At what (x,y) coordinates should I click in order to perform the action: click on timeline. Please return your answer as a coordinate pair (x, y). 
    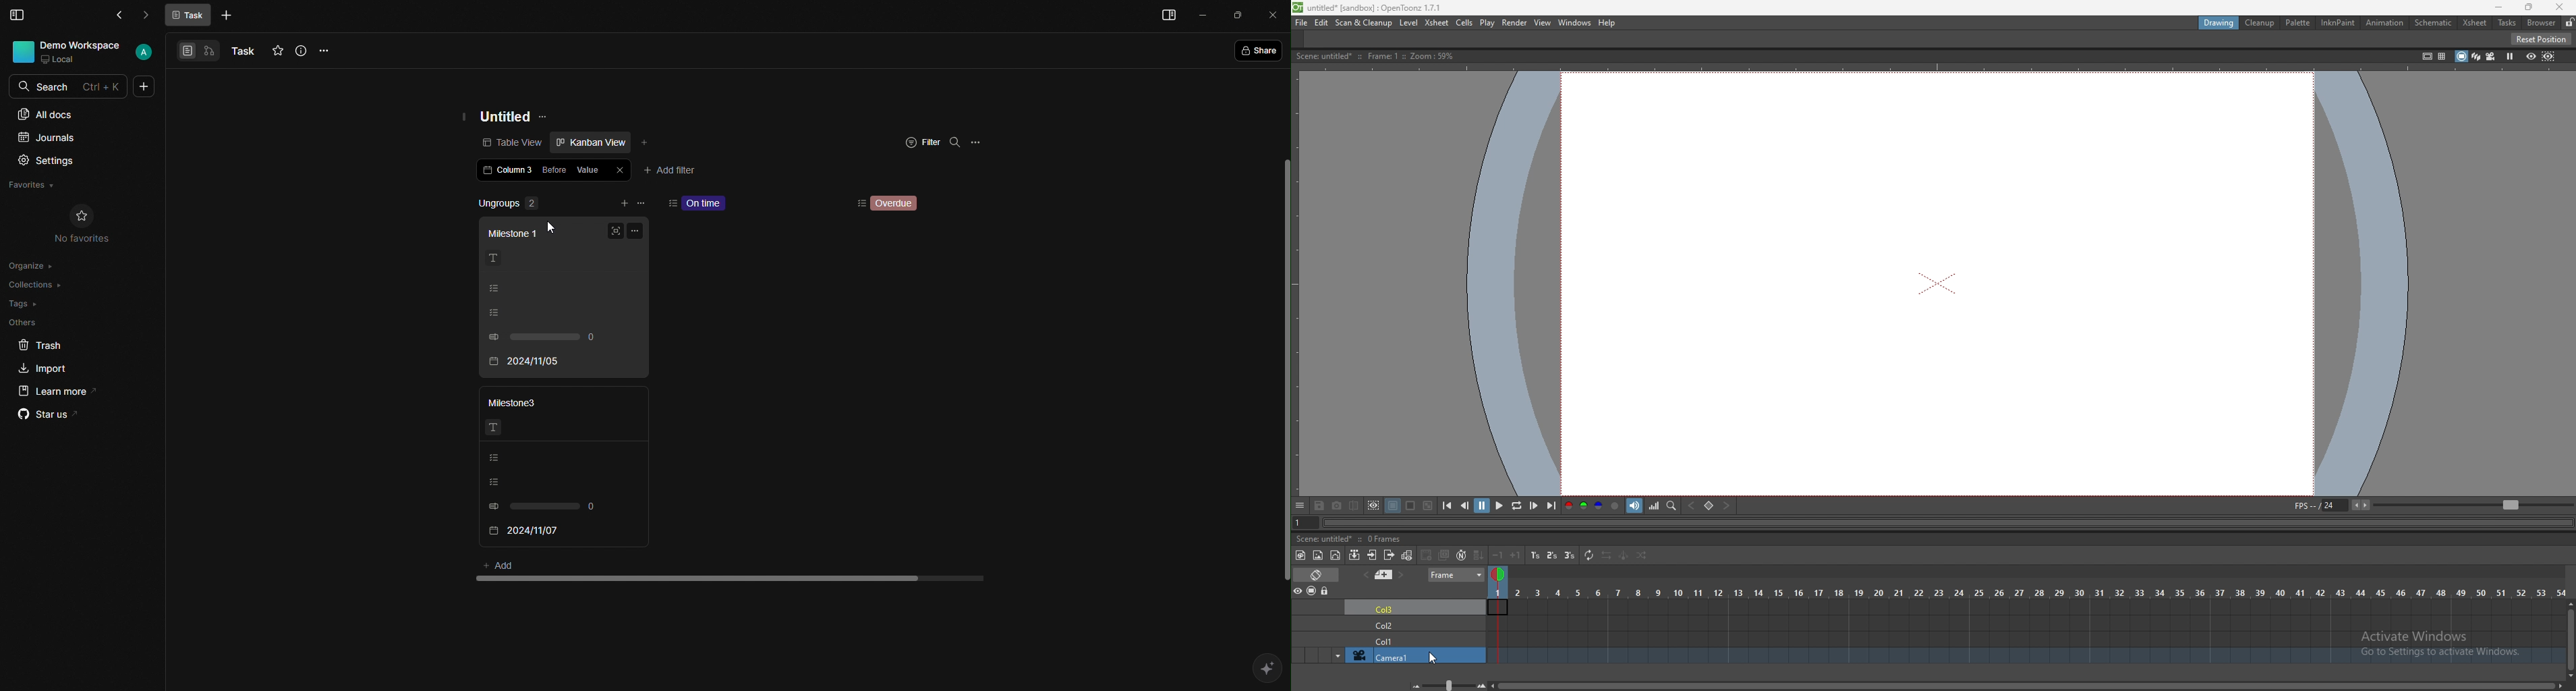
    Looking at the image, I should click on (2027, 639).